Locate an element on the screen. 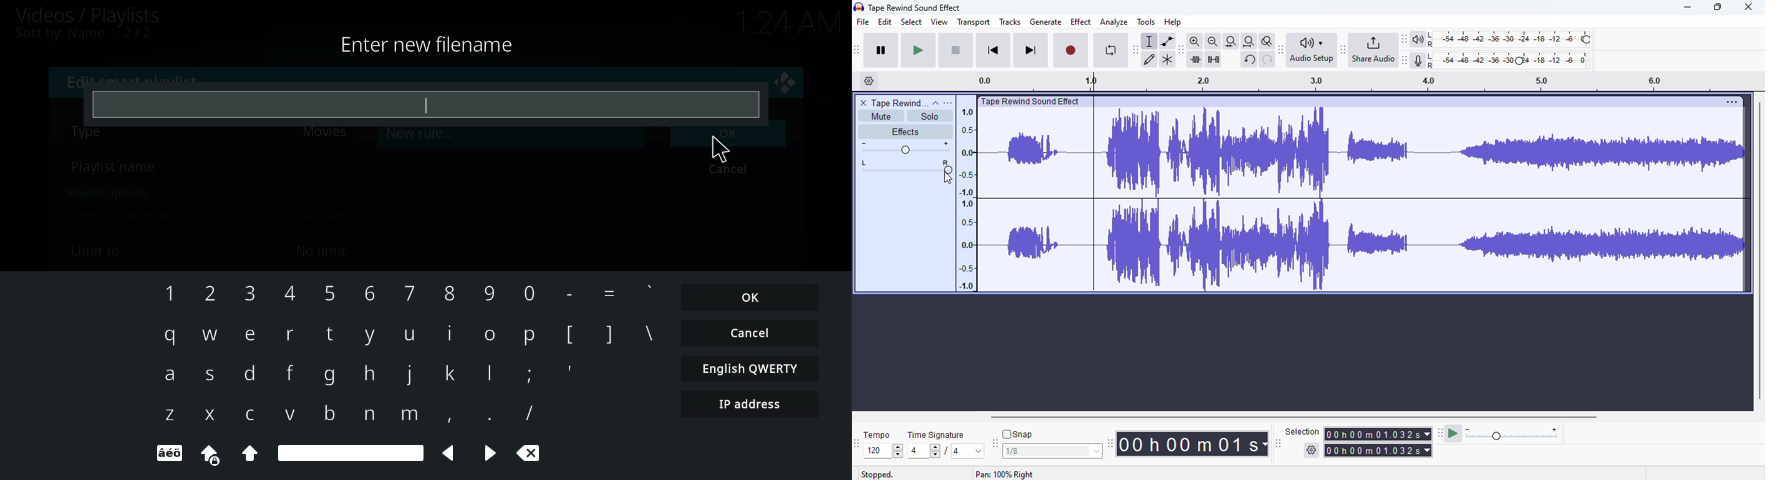 The height and width of the screenshot is (504, 1792). r is located at coordinates (288, 336).